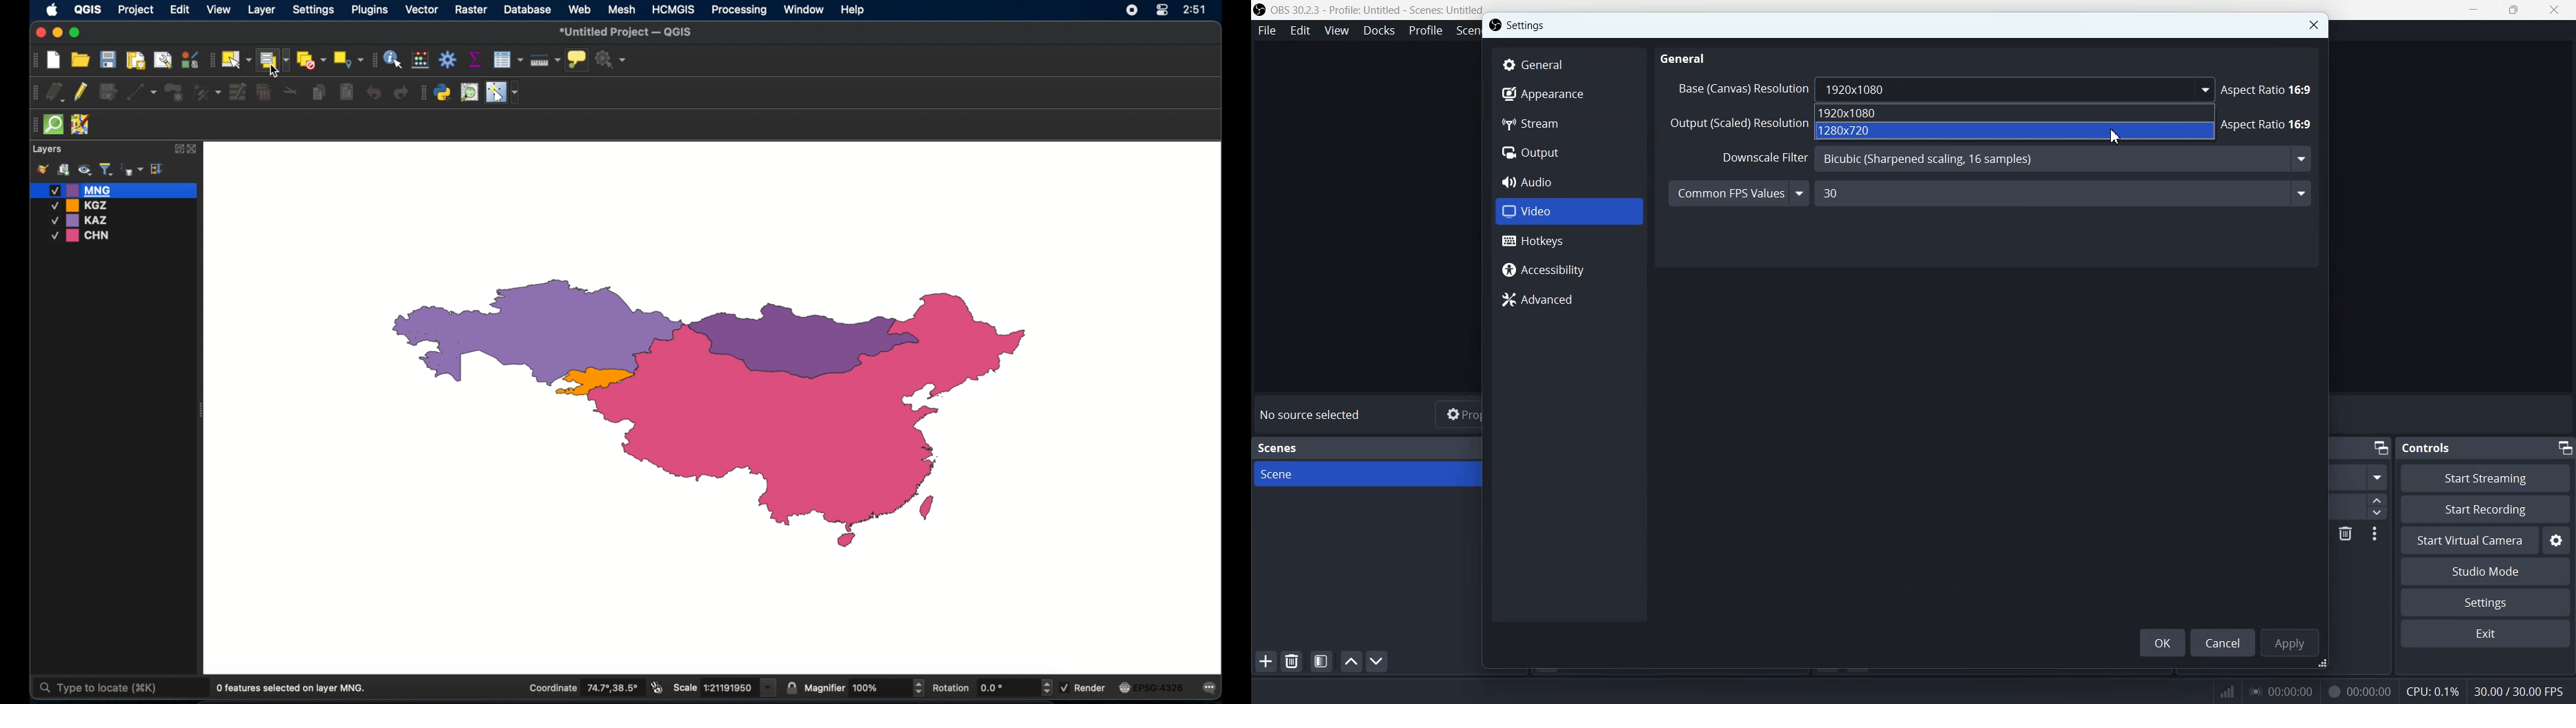  What do you see at coordinates (114, 190) in the screenshot?
I see `MNG` at bounding box center [114, 190].